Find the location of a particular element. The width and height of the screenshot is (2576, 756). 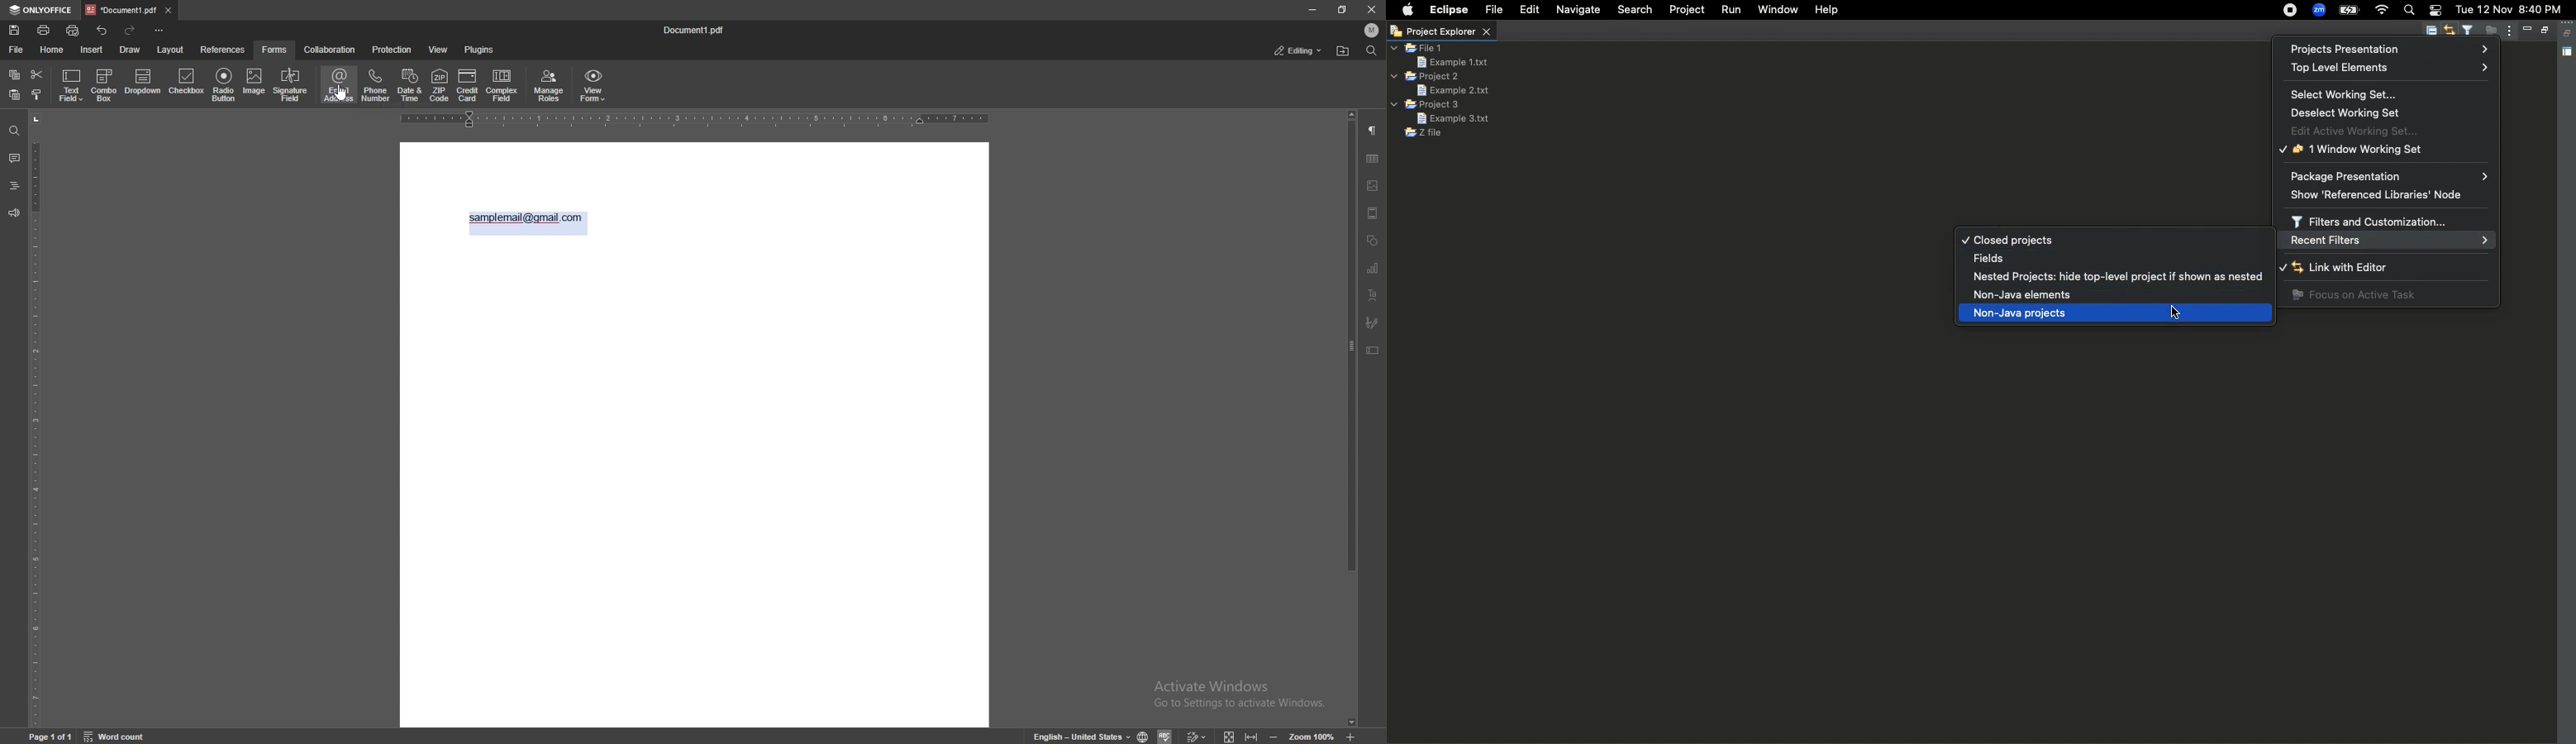

home is located at coordinates (51, 49).